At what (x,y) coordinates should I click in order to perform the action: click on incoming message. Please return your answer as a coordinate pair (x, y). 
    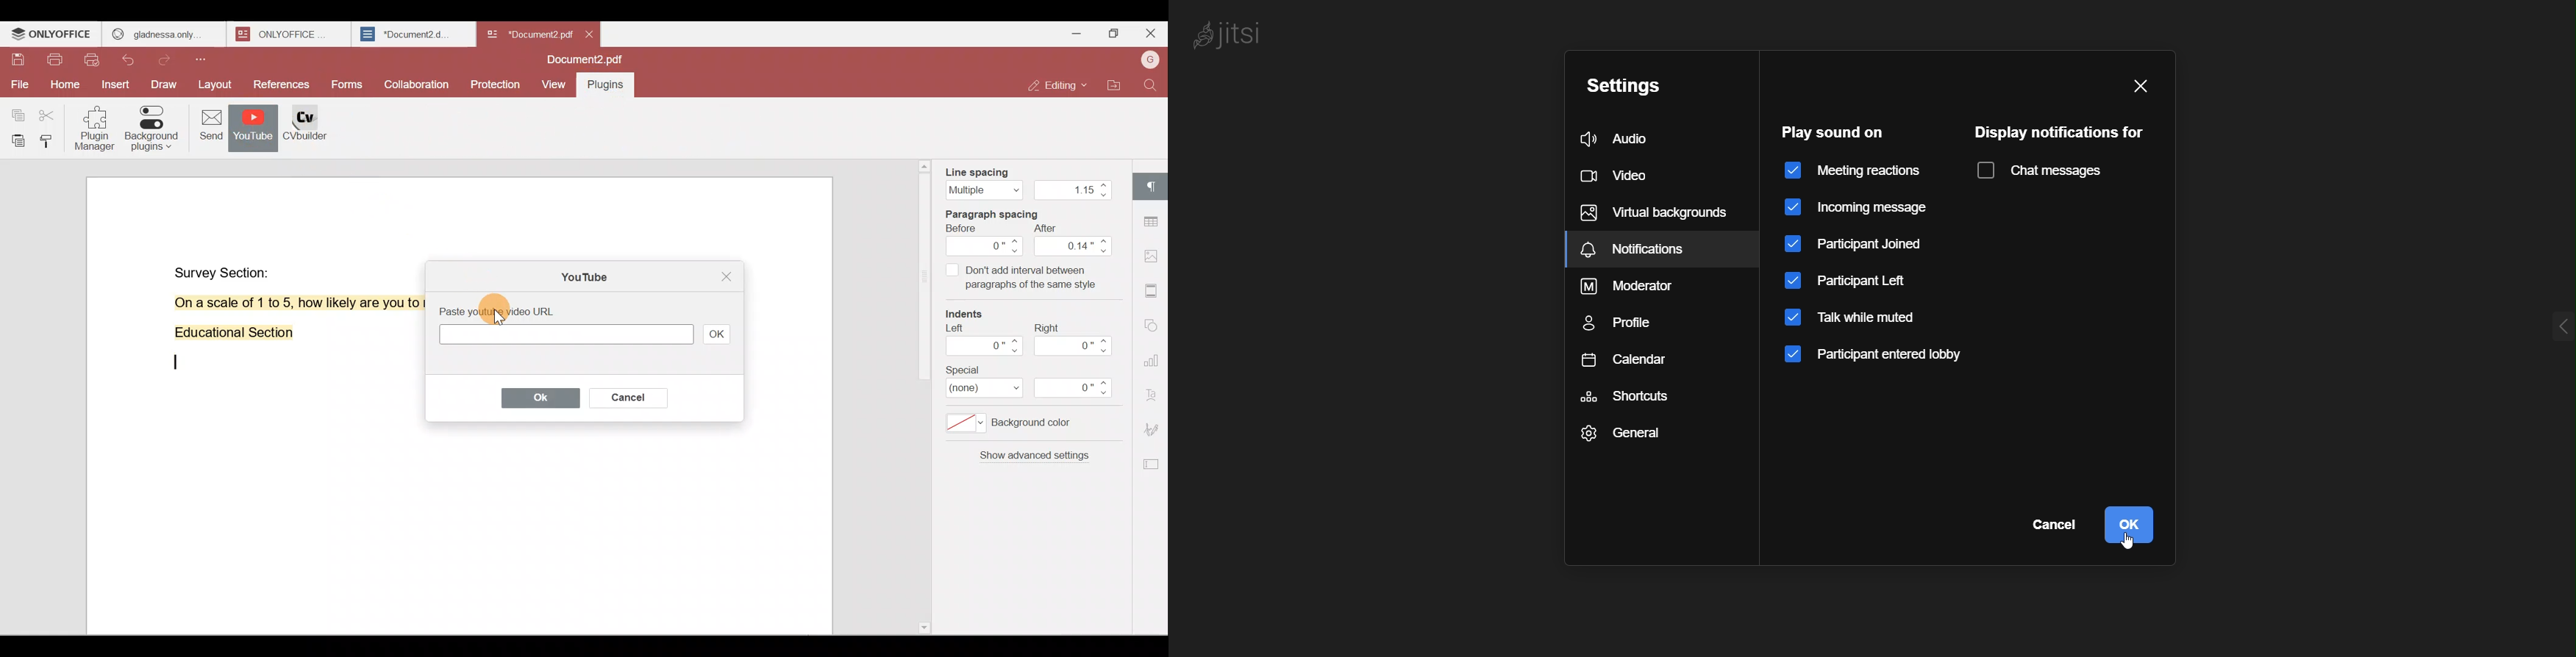
    Looking at the image, I should click on (1867, 206).